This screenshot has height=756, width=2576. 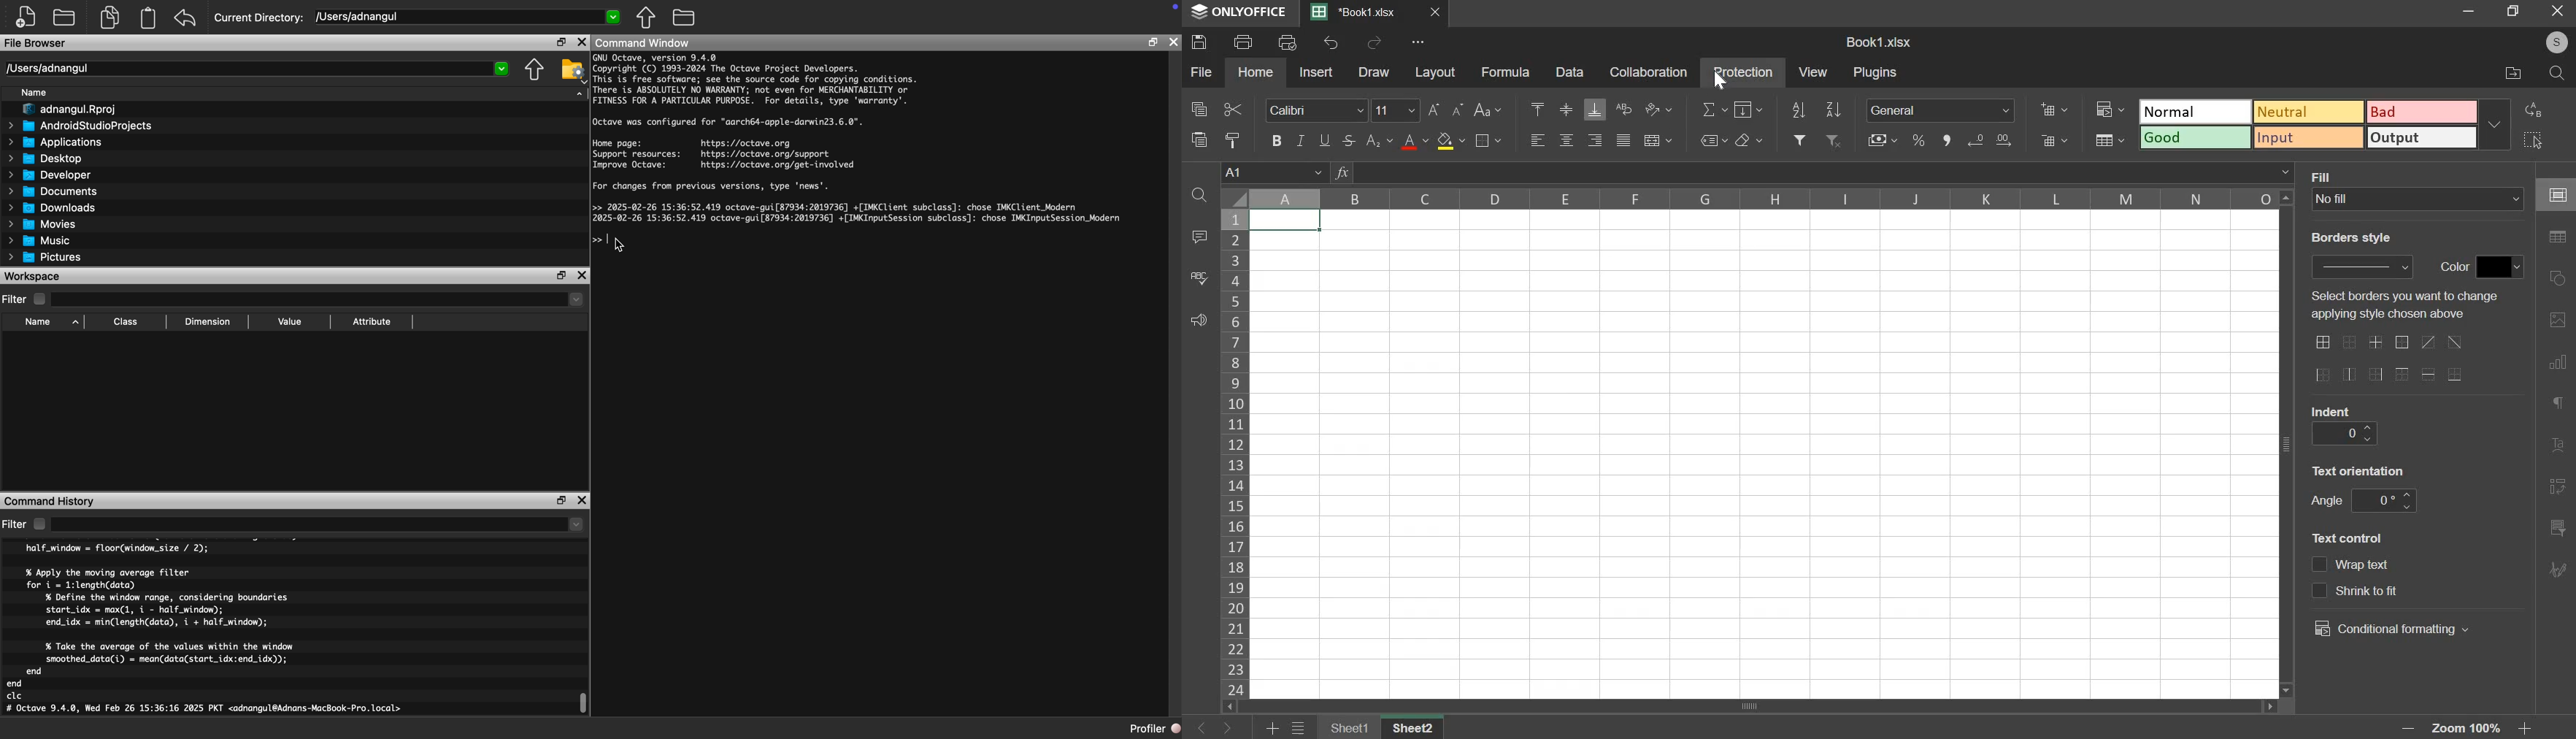 I want to click on delete cells, so click(x=2053, y=141).